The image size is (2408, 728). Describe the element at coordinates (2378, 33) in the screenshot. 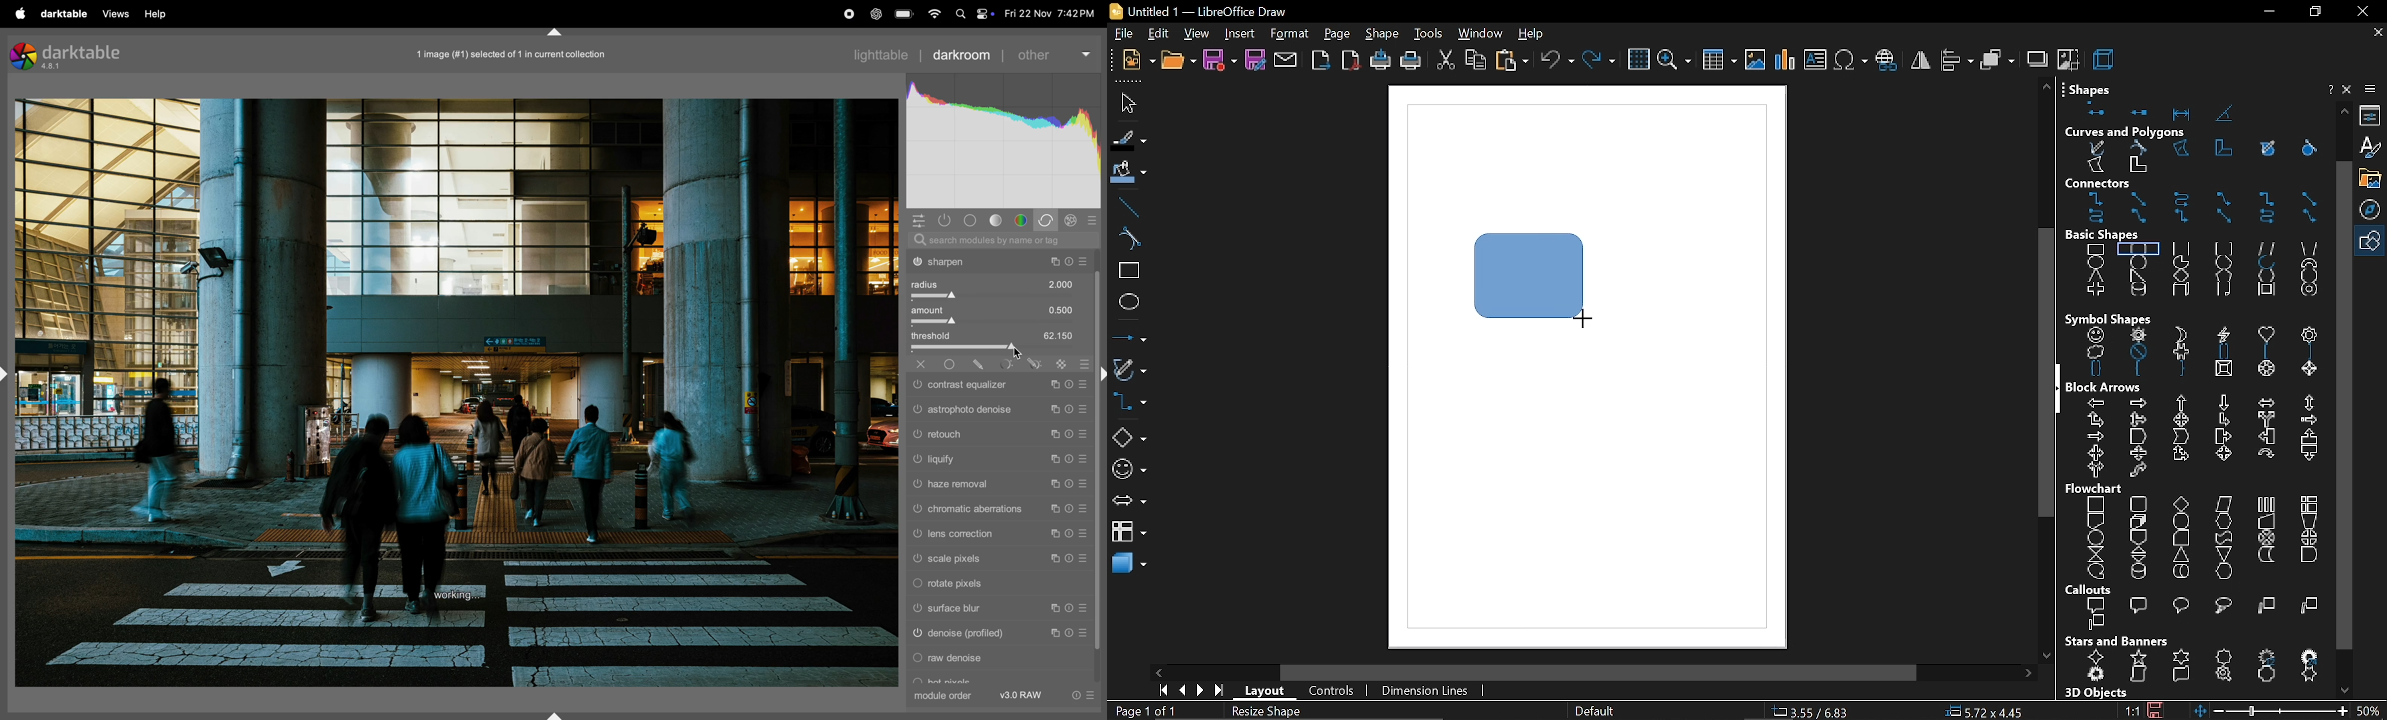

I see `close tab` at that location.